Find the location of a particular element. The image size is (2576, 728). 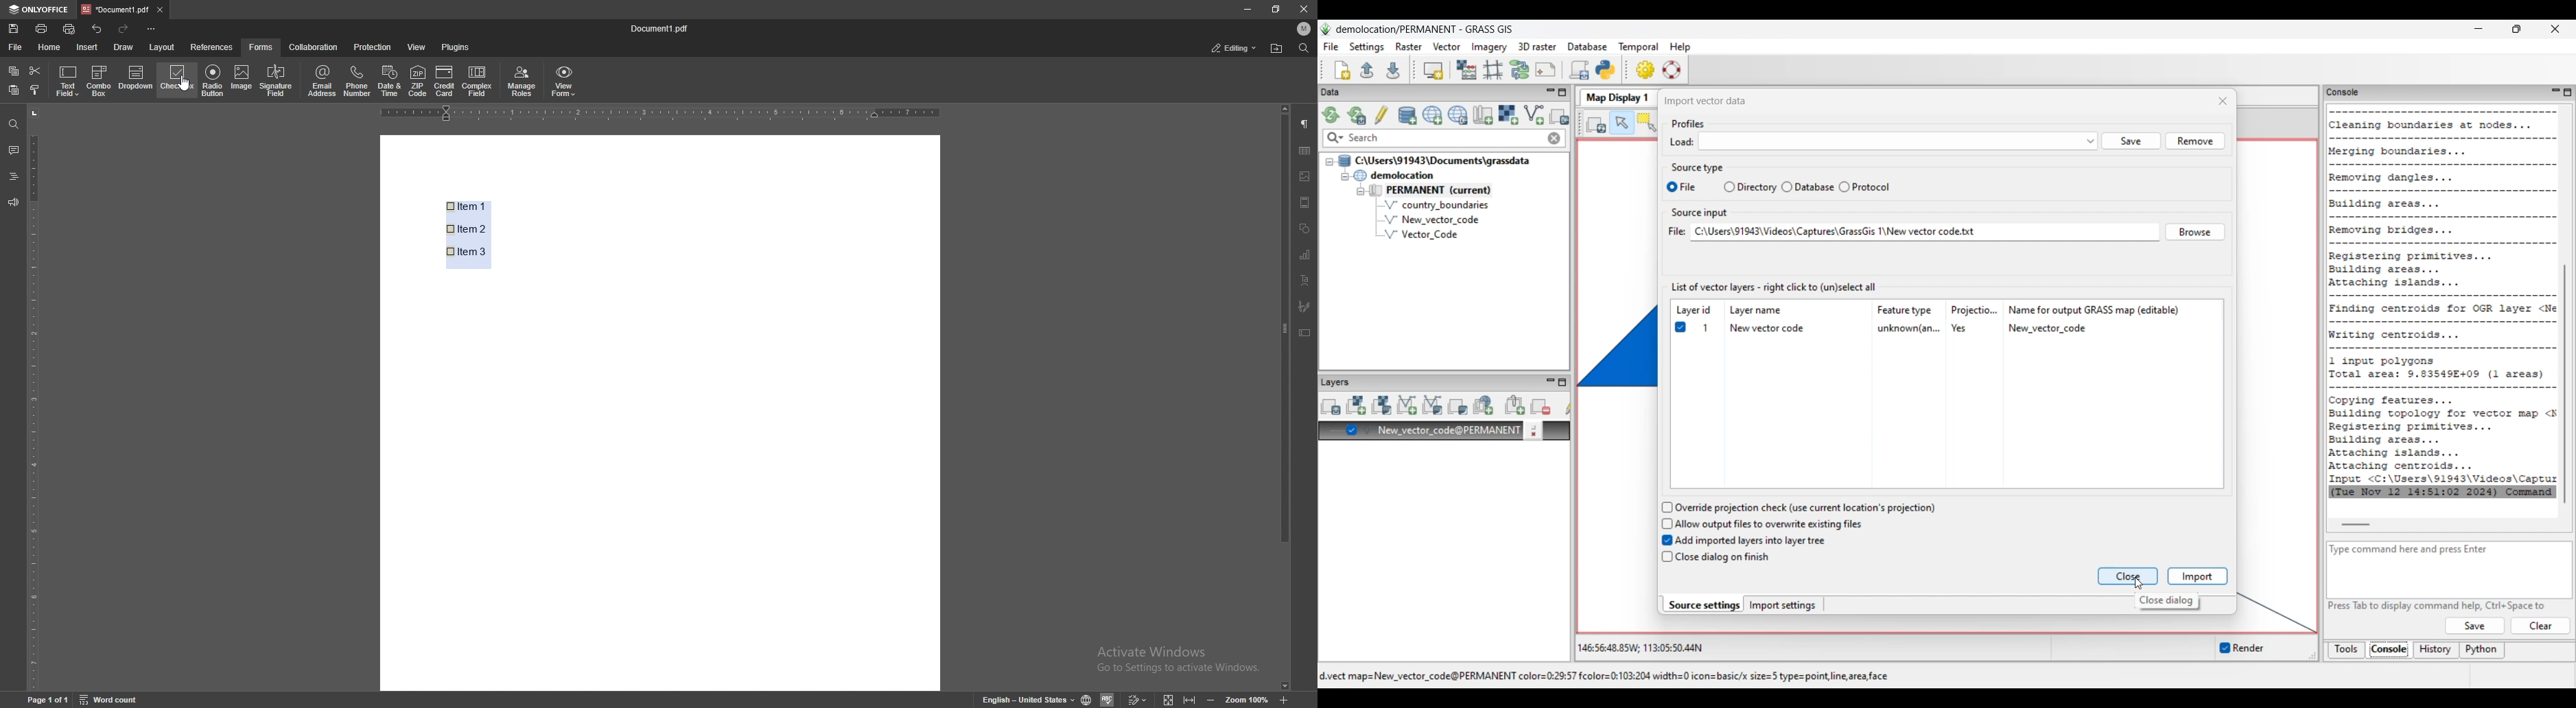

comment is located at coordinates (14, 150).